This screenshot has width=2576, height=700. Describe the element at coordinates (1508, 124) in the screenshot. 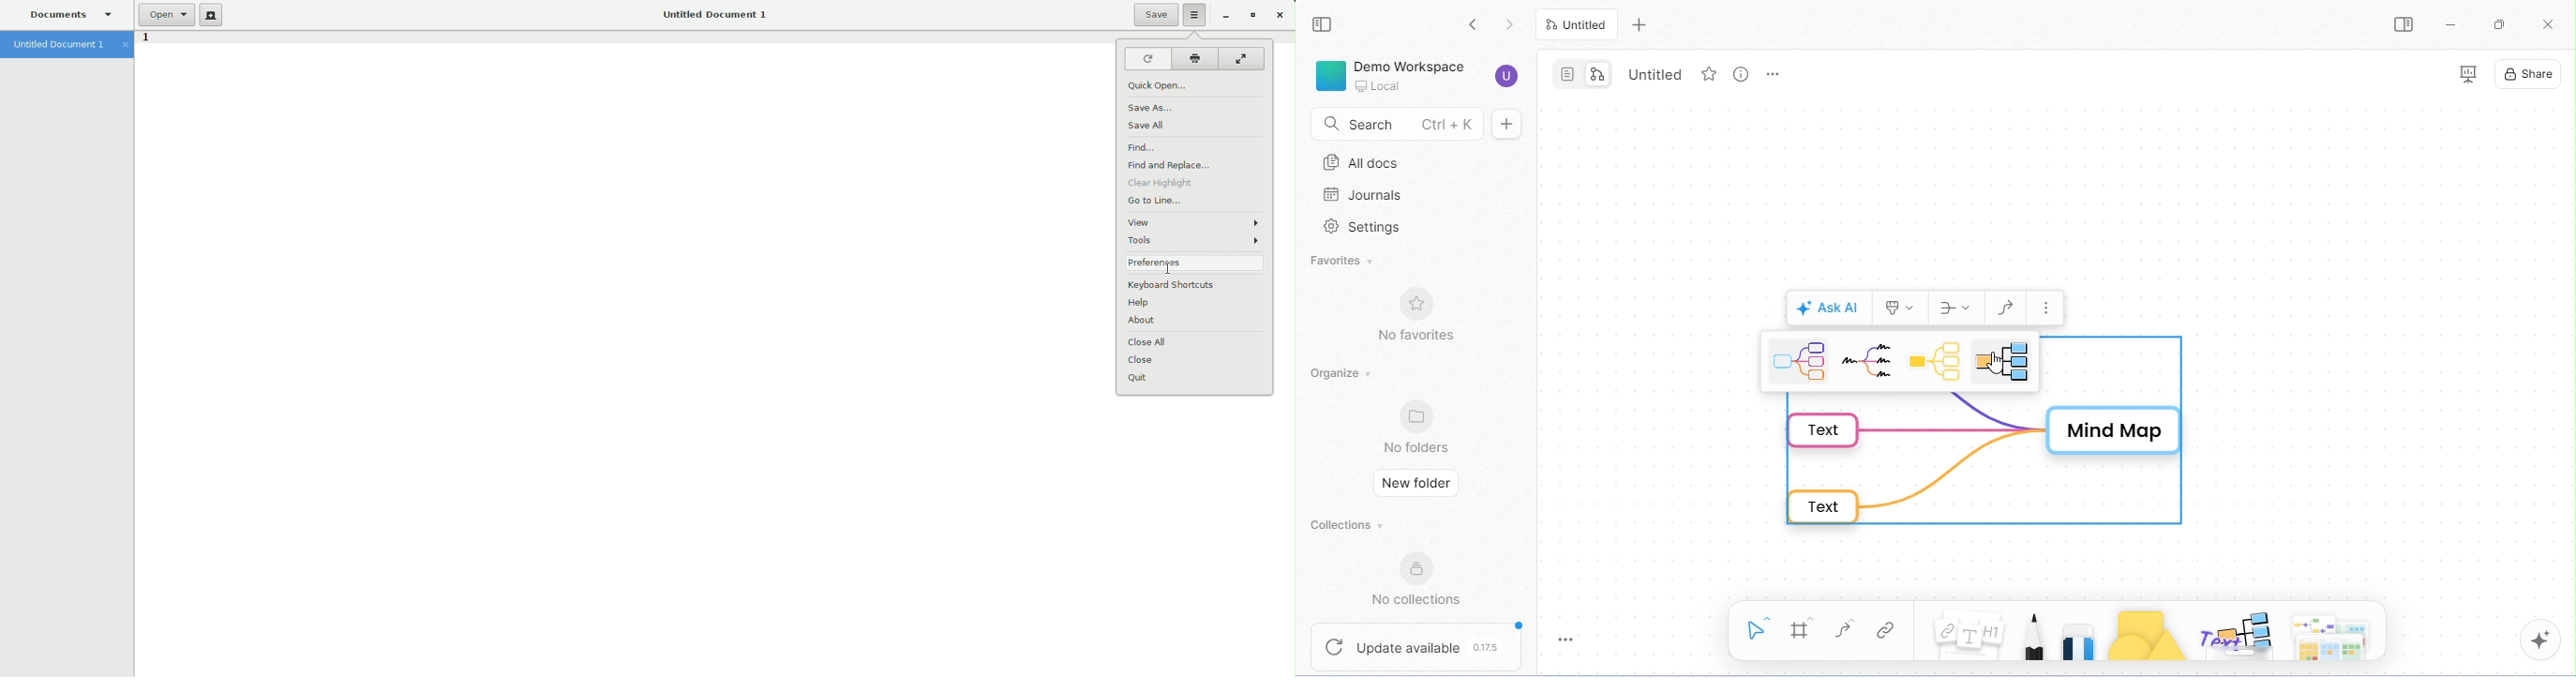

I see `new doc` at that location.